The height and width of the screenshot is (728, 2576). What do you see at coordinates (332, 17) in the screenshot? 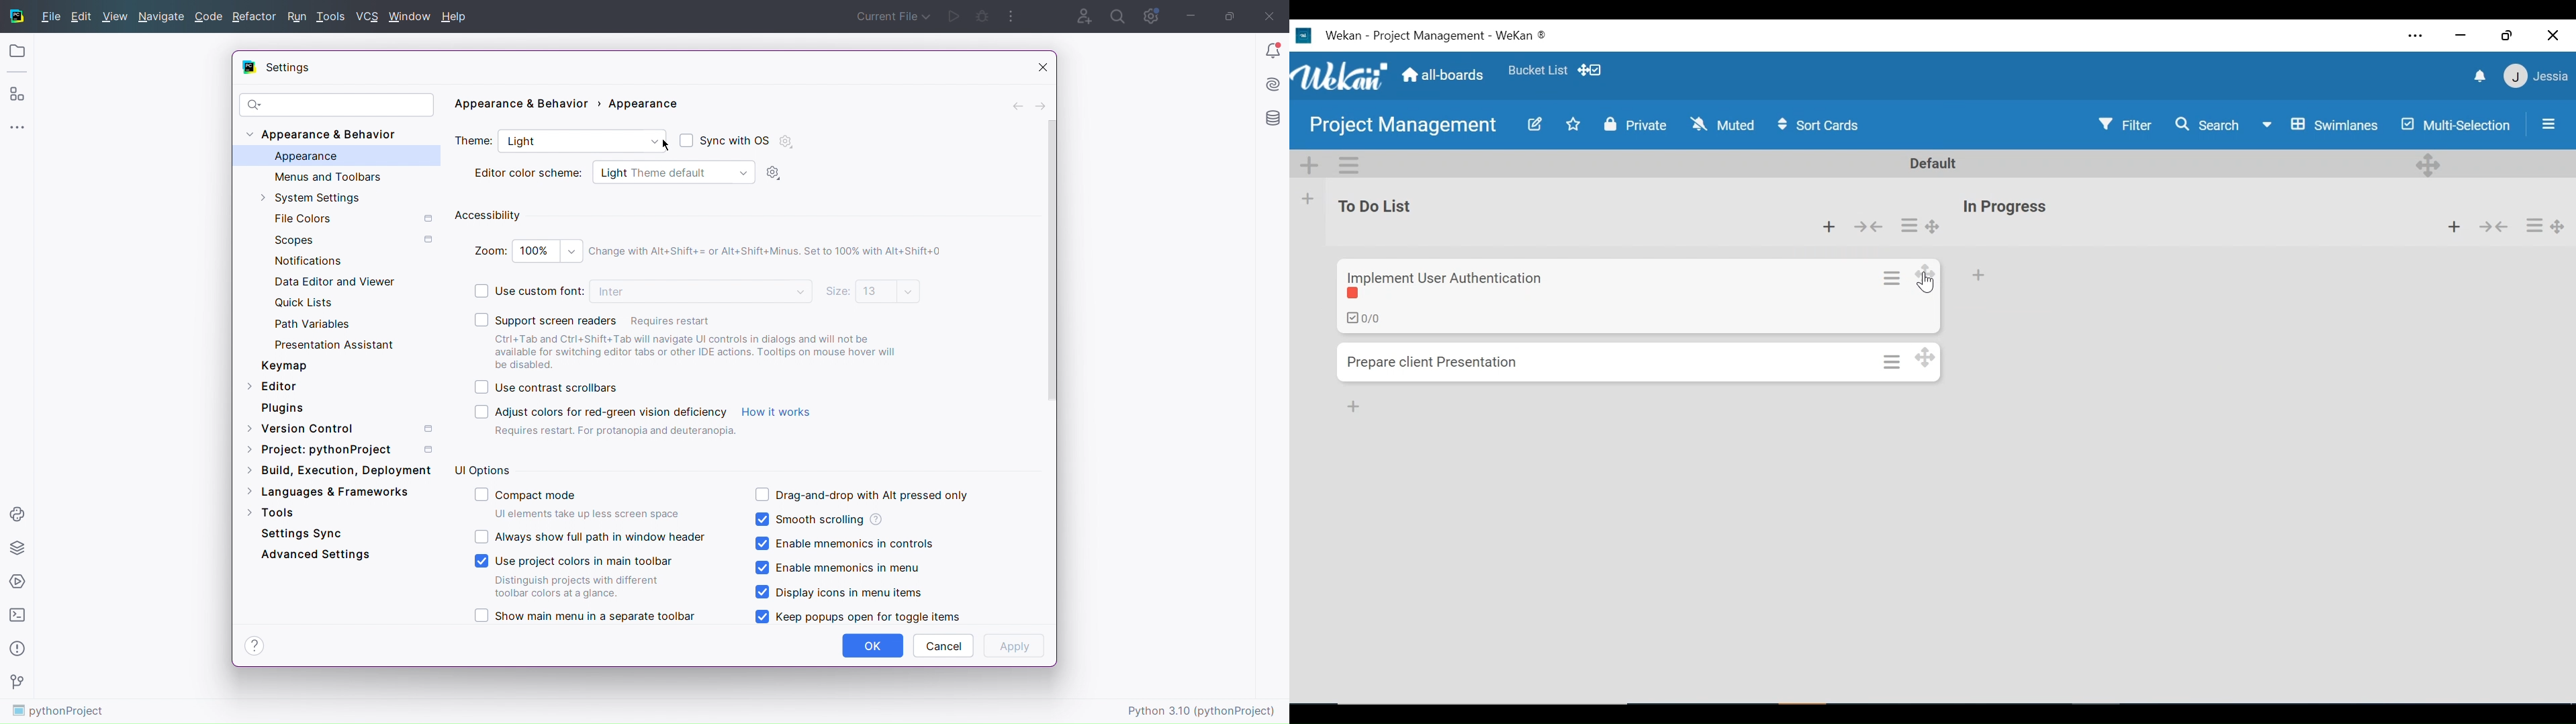
I see `Tools` at bounding box center [332, 17].